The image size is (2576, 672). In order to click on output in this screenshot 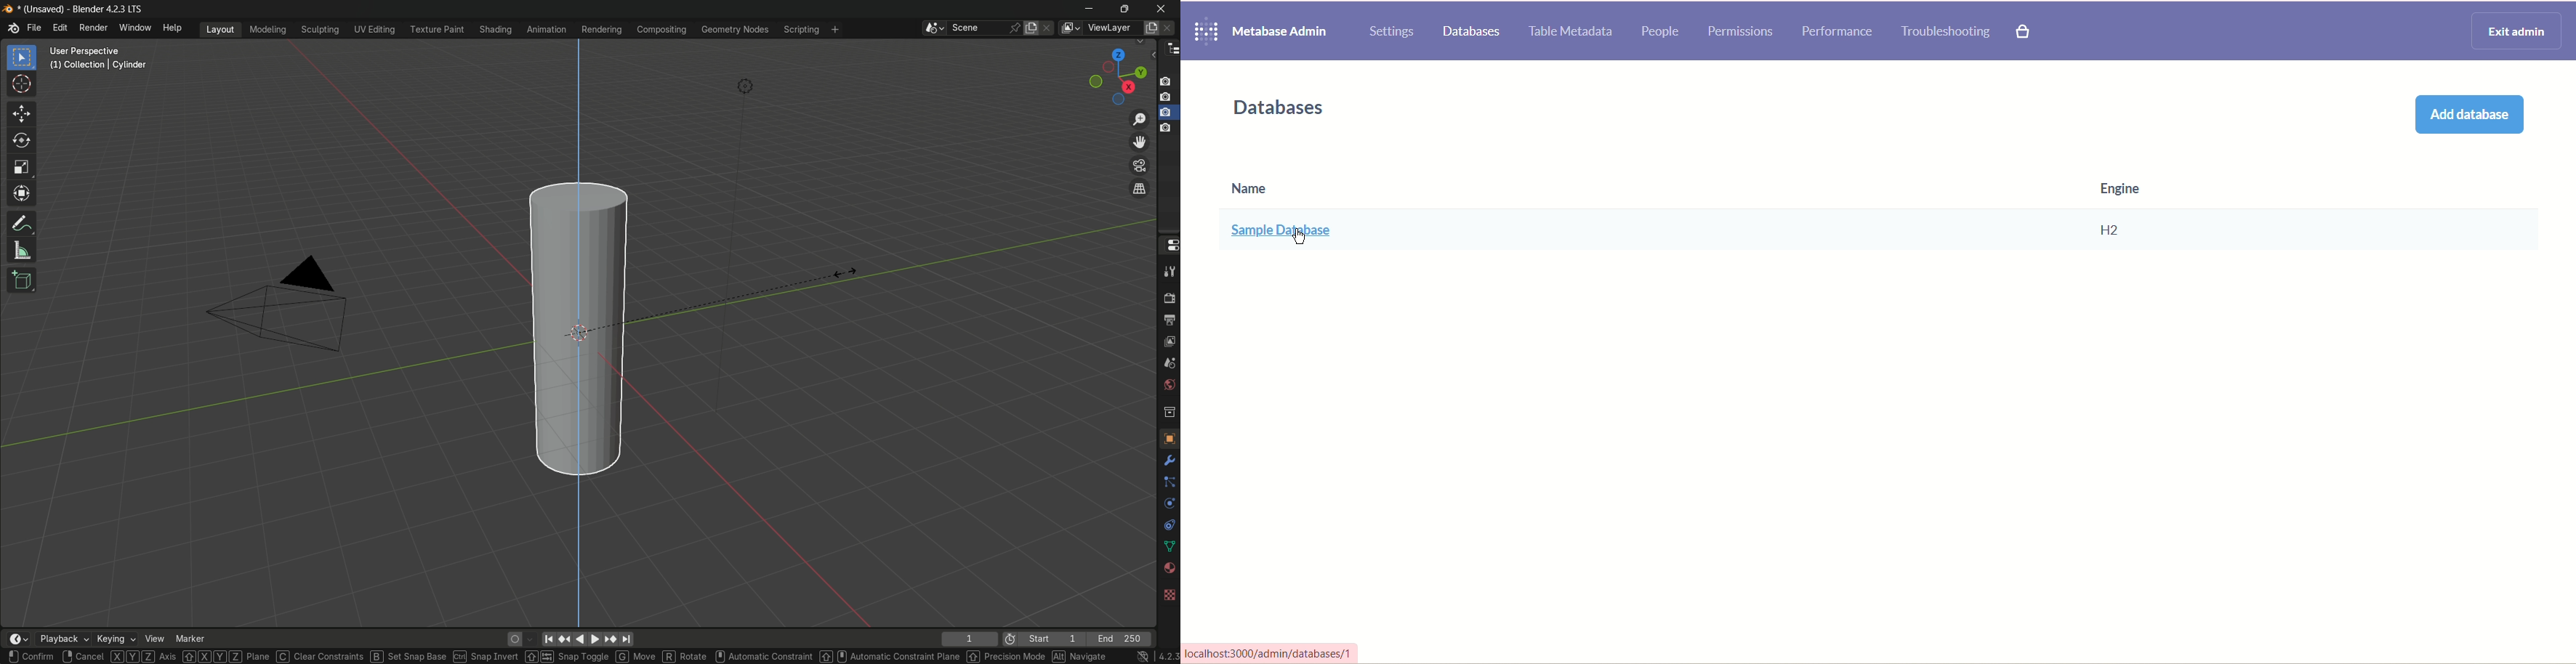, I will do `click(1169, 322)`.